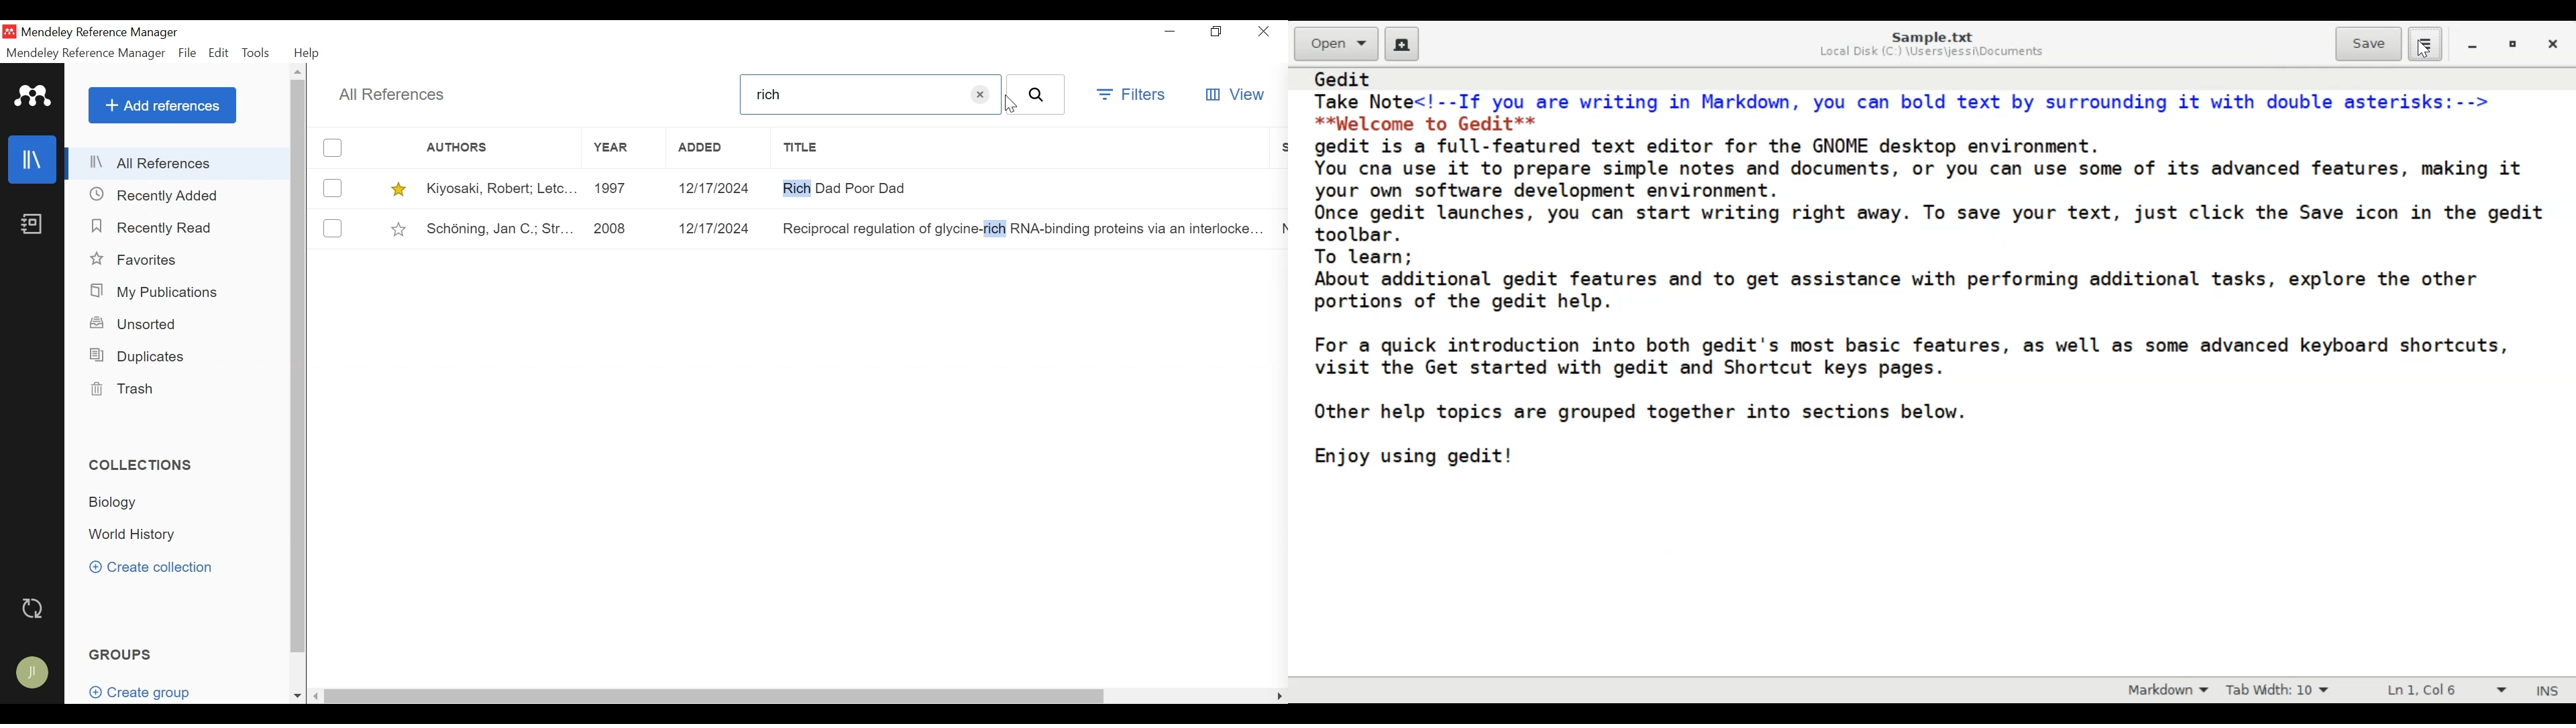 Image resolution: width=2576 pixels, height=728 pixels. Describe the element at coordinates (719, 188) in the screenshot. I see `12/17/2024` at that location.